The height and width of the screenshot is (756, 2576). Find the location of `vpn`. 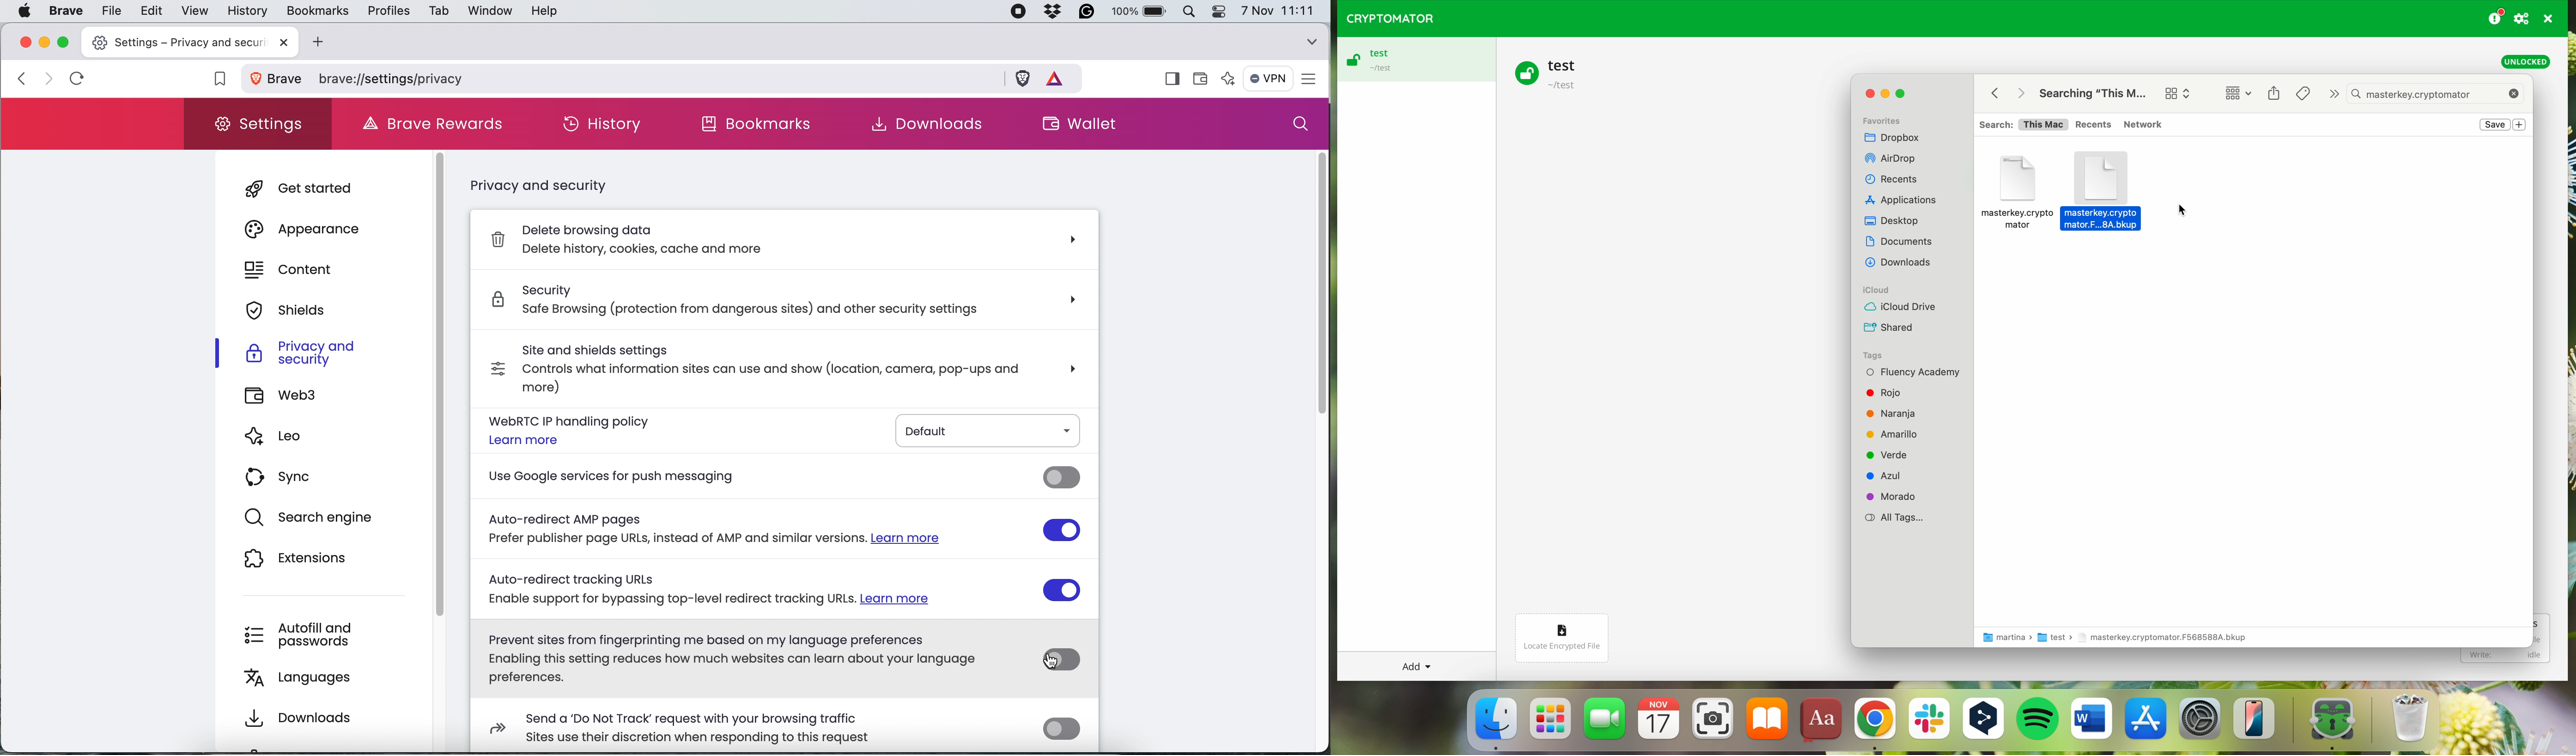

vpn is located at coordinates (1269, 78).